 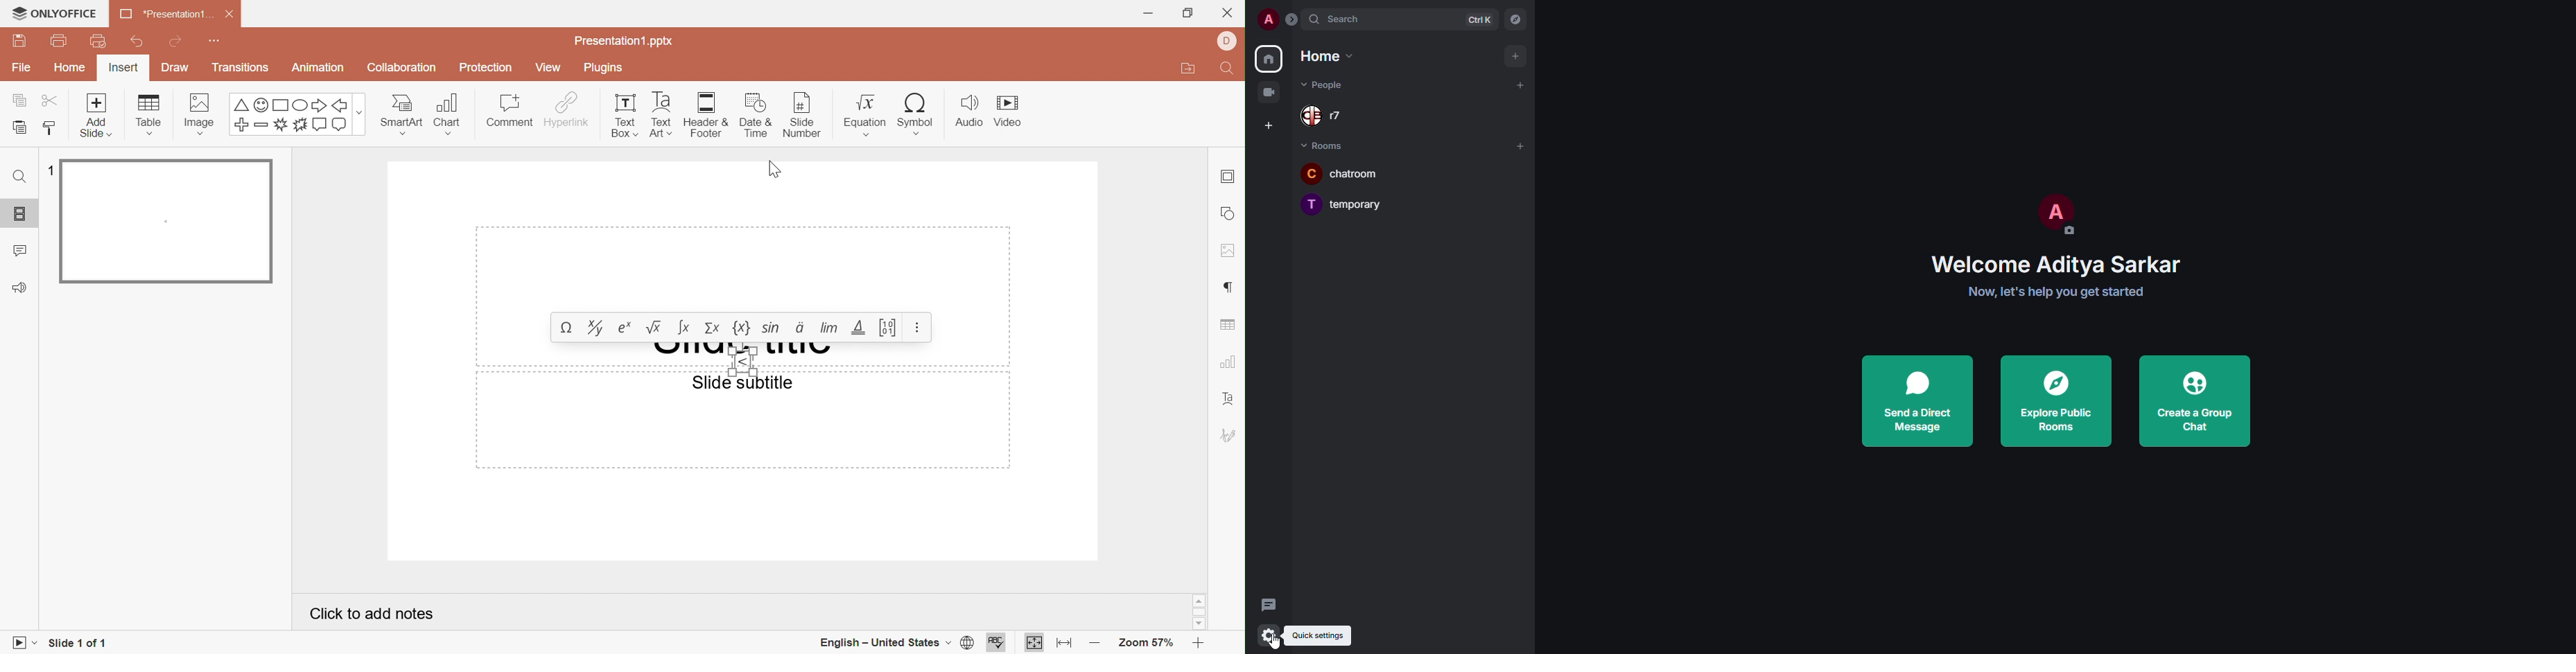 I want to click on threads, so click(x=1269, y=603).